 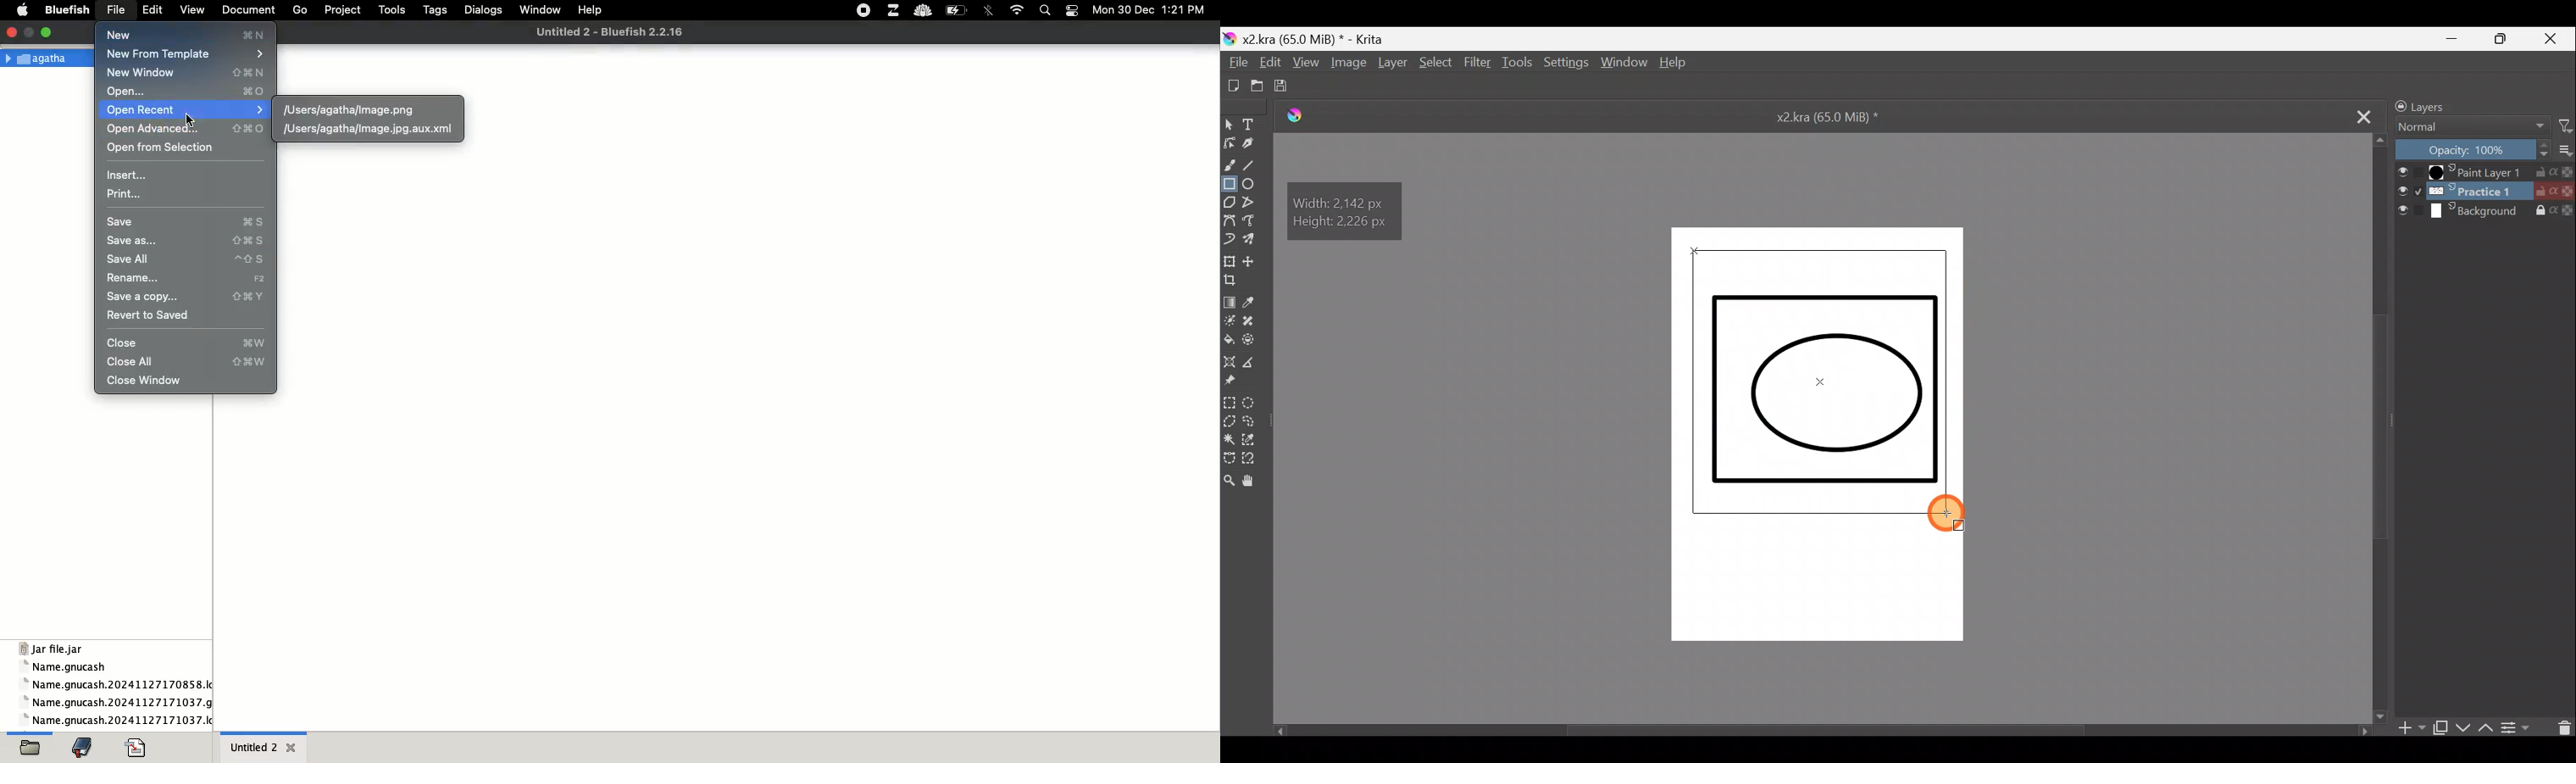 I want to click on close, so click(x=292, y=748).